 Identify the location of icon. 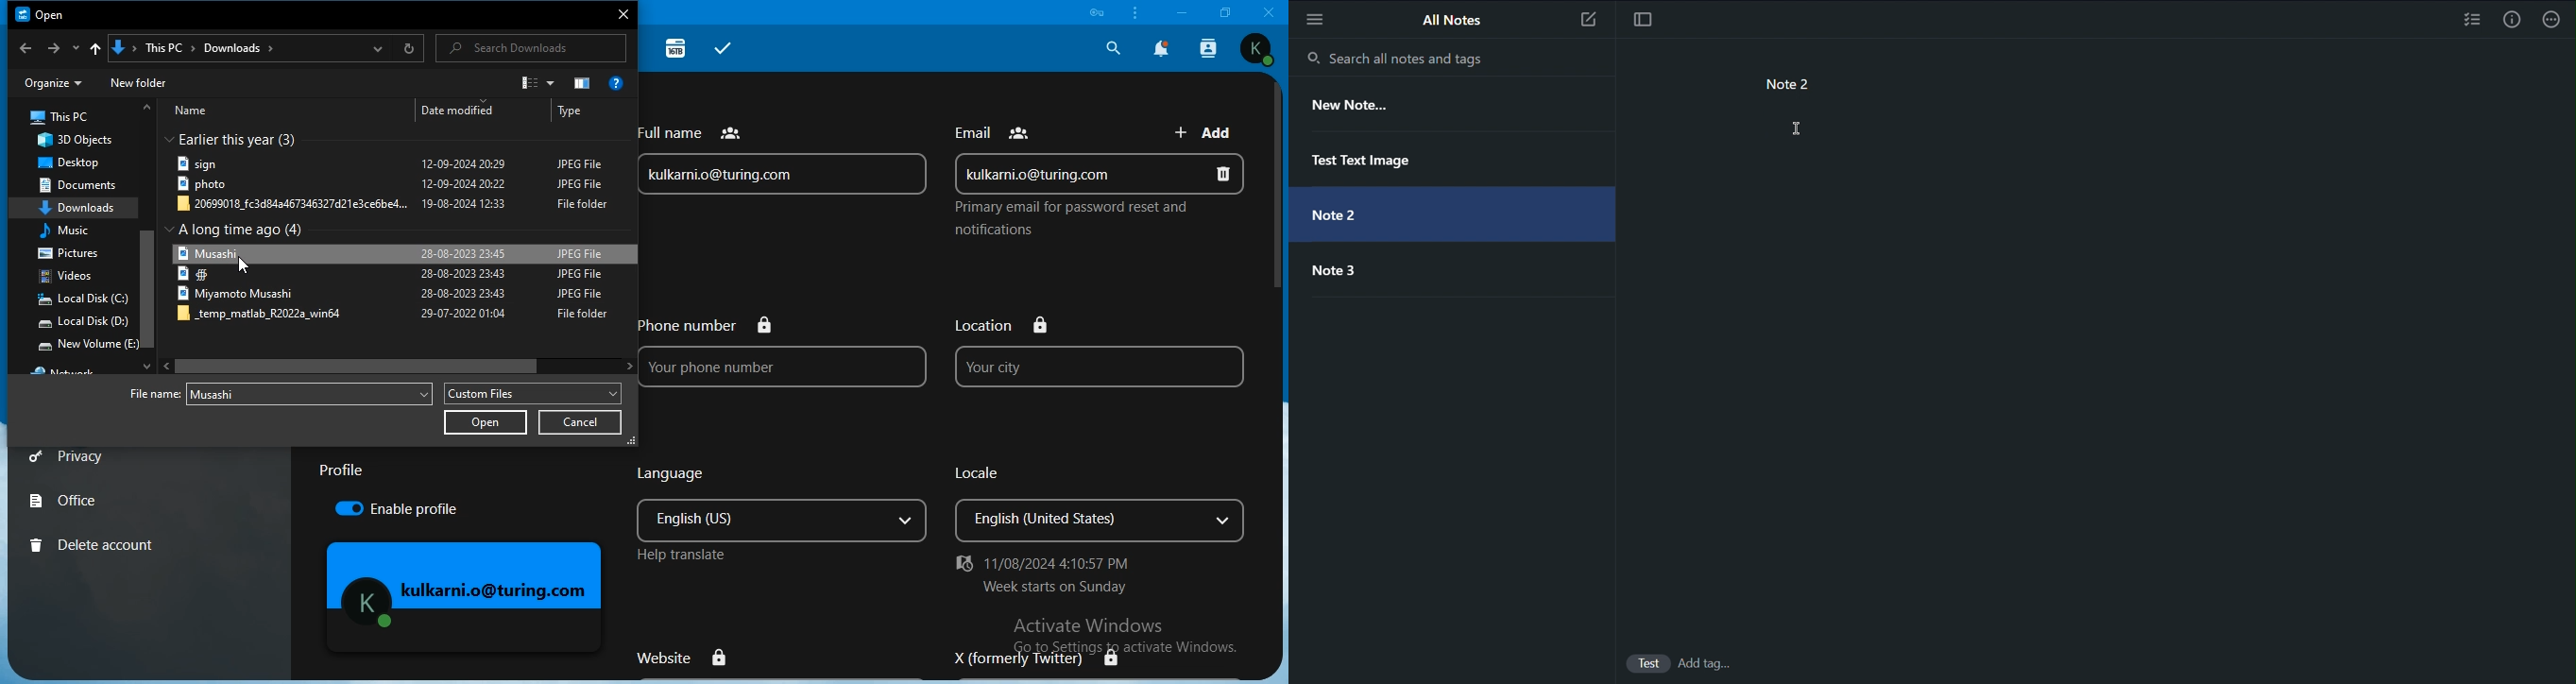
(1100, 12).